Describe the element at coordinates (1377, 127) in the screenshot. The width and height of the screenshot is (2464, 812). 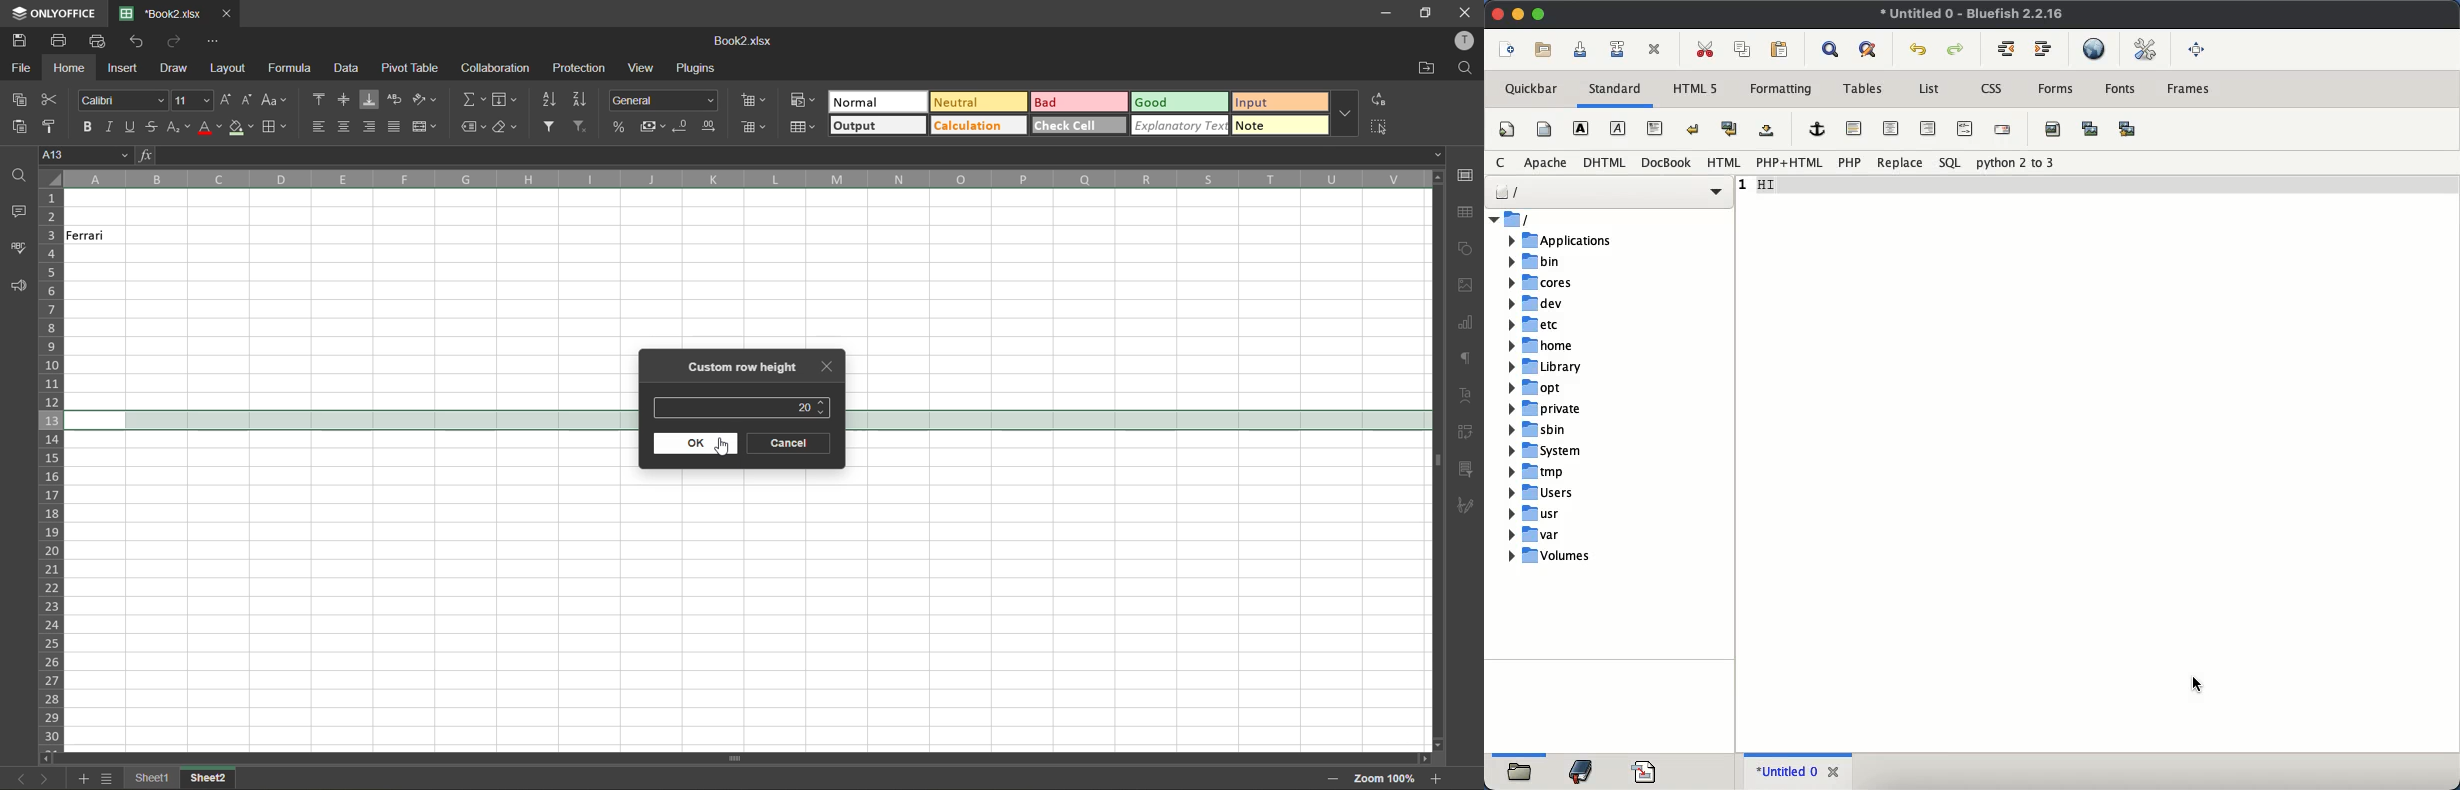
I see `select all` at that location.